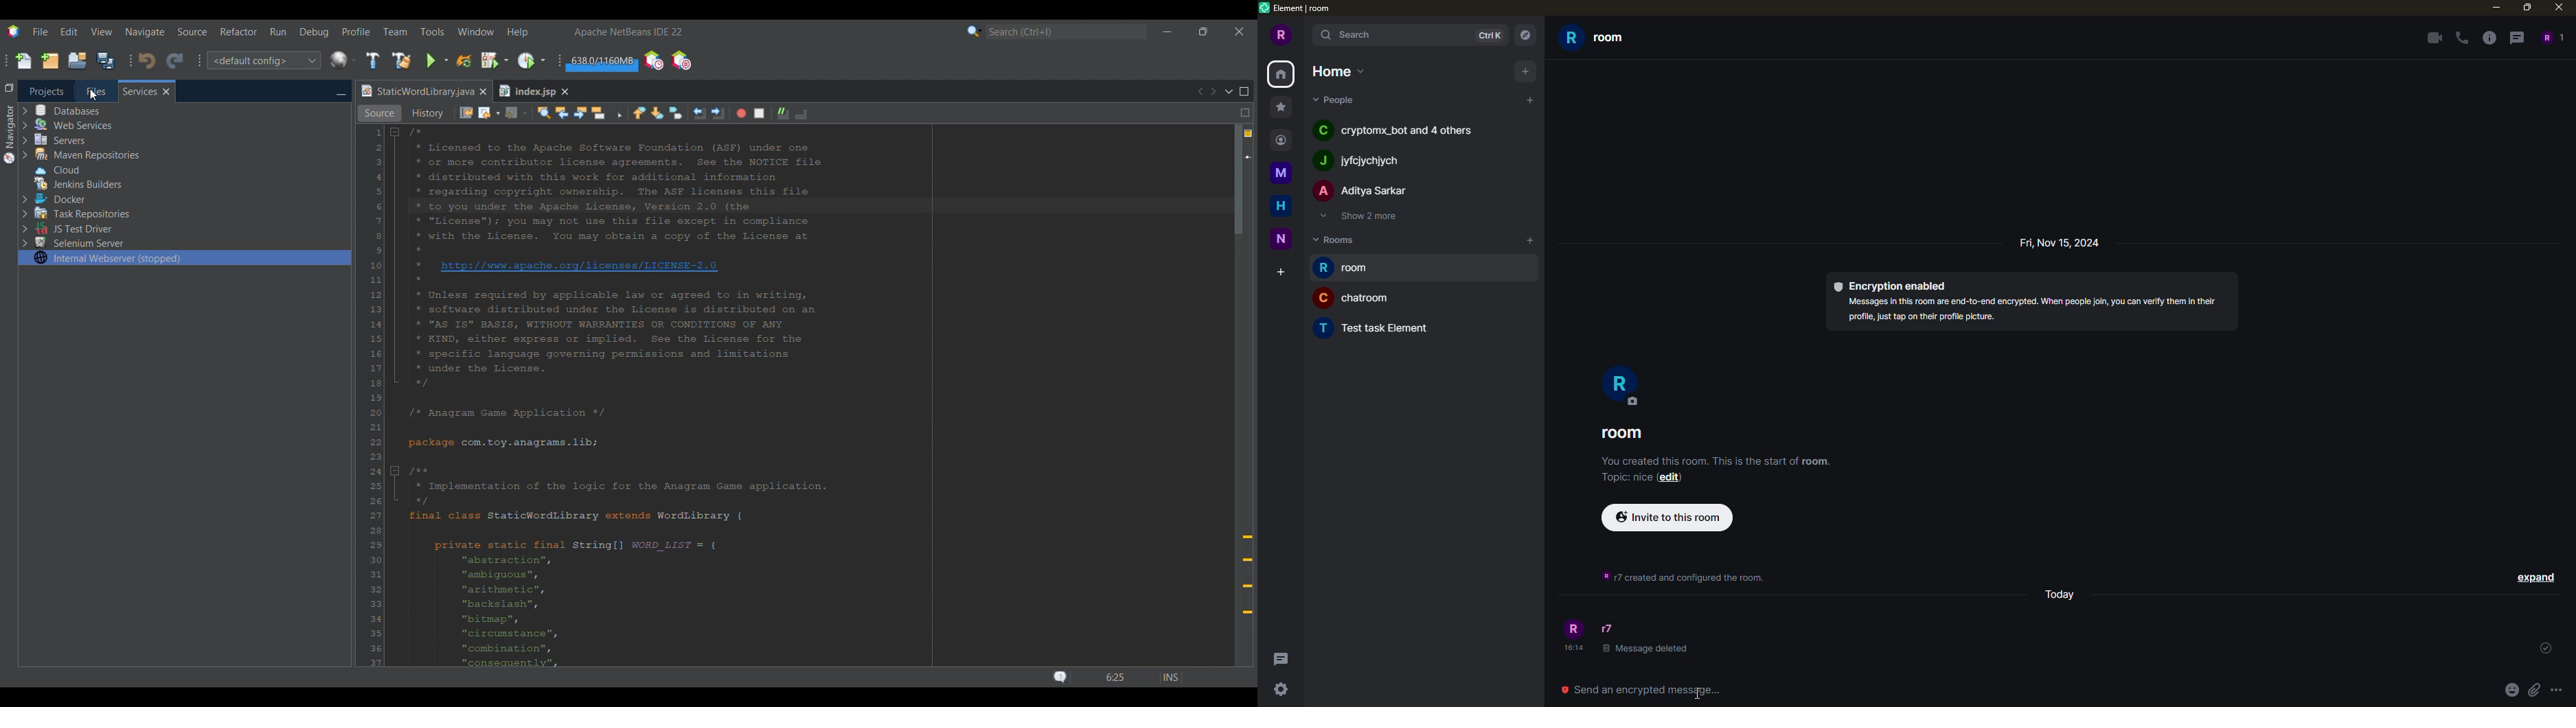  What do you see at coordinates (2429, 36) in the screenshot?
I see `video call` at bounding box center [2429, 36].